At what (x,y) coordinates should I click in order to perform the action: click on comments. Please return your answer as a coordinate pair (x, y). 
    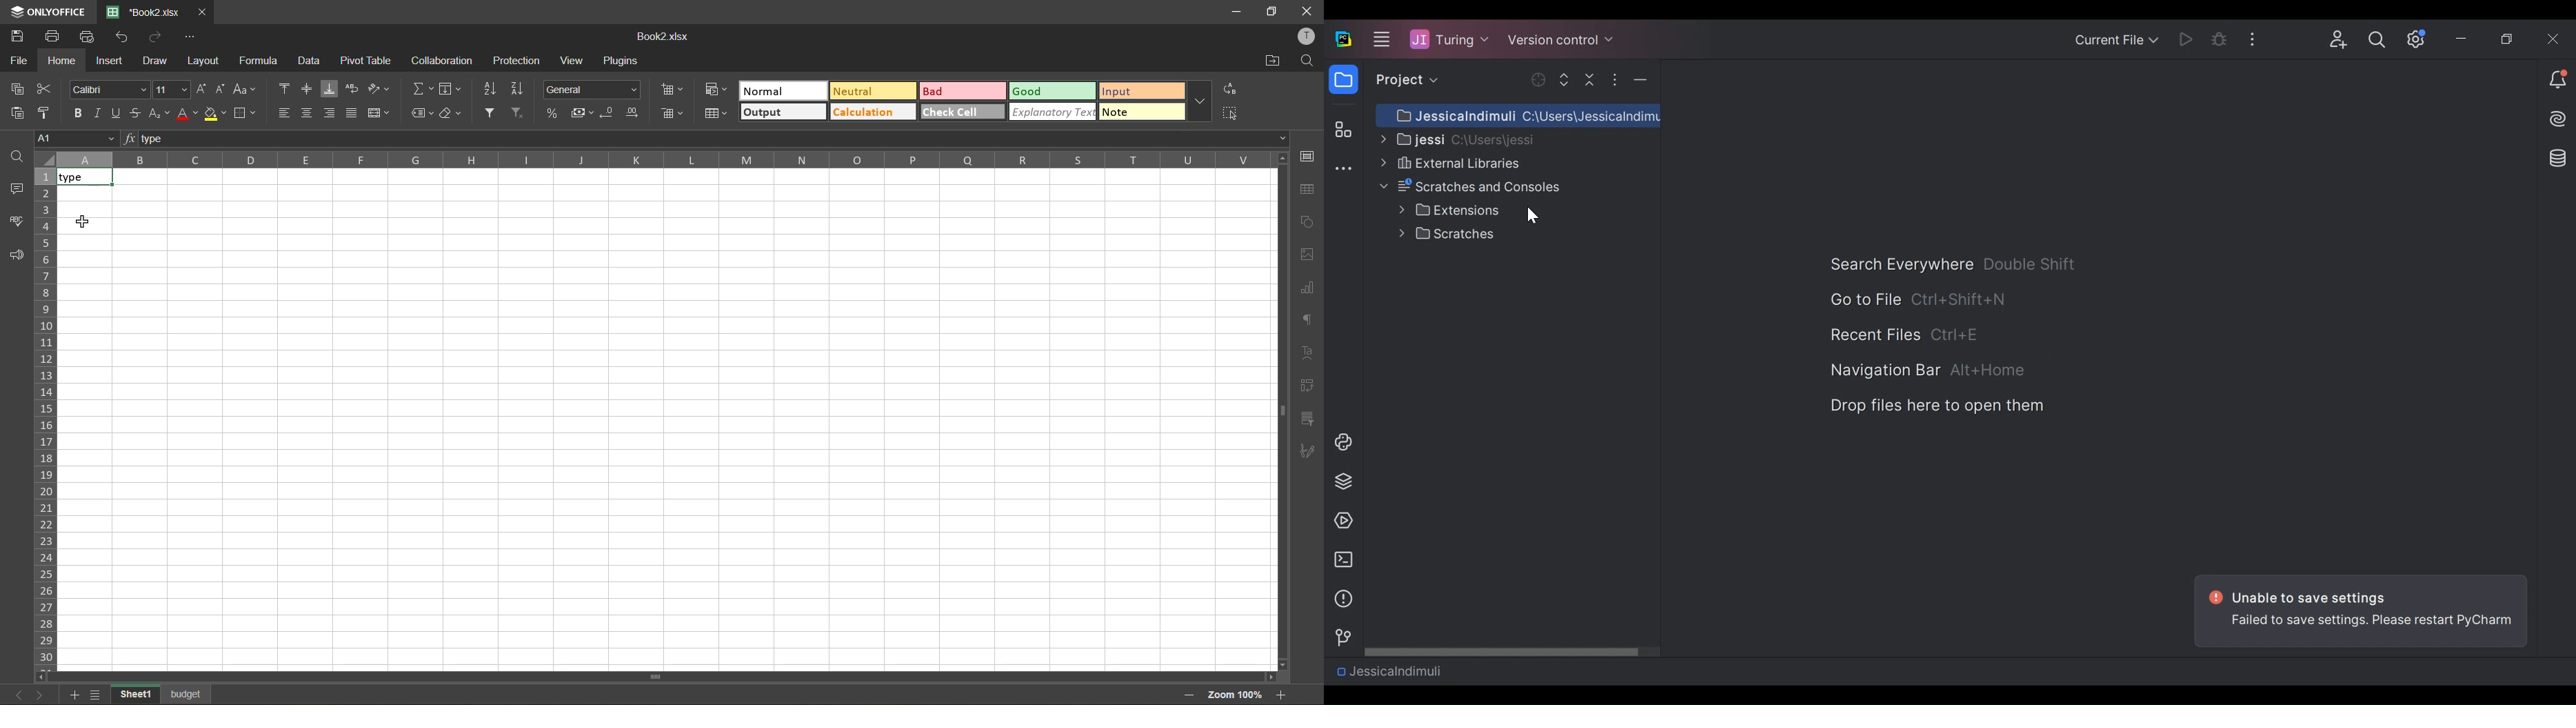
    Looking at the image, I should click on (16, 189).